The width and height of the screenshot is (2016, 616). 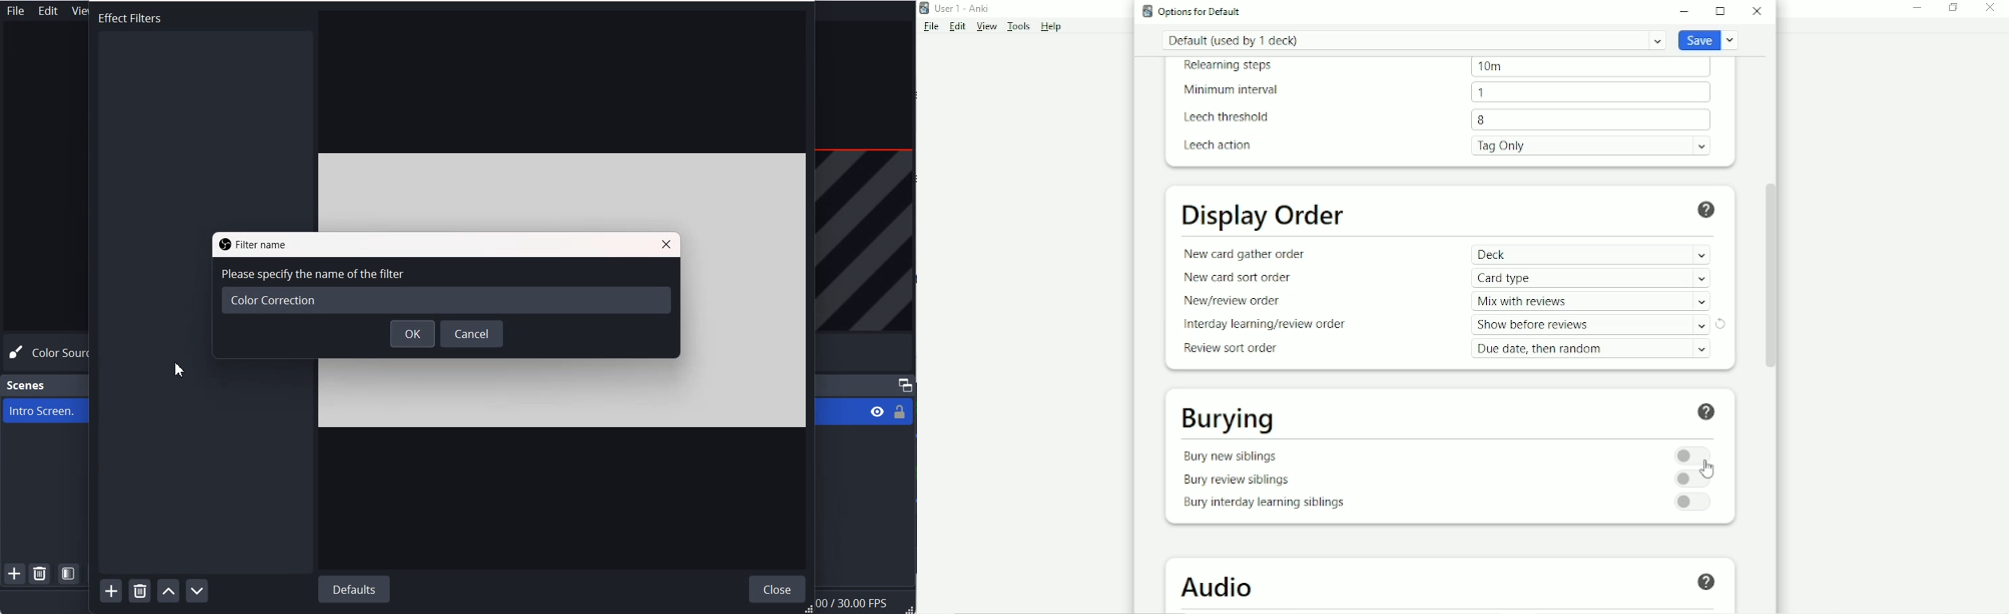 What do you see at coordinates (69, 574) in the screenshot?
I see `Open Scene Filter` at bounding box center [69, 574].